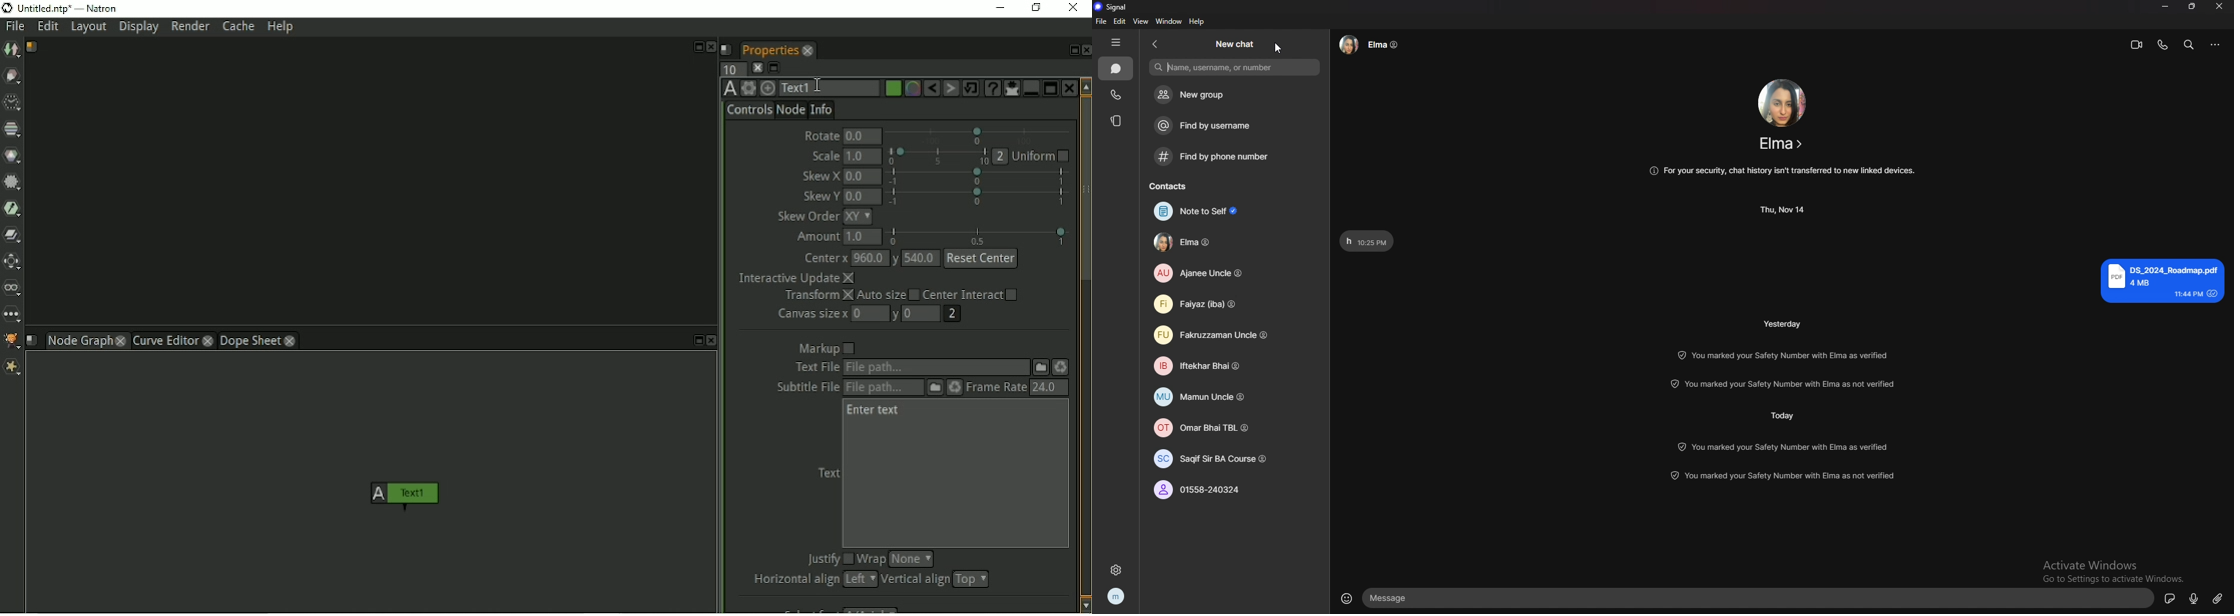 The height and width of the screenshot is (616, 2240). What do you see at coordinates (822, 108) in the screenshot?
I see `Info` at bounding box center [822, 108].